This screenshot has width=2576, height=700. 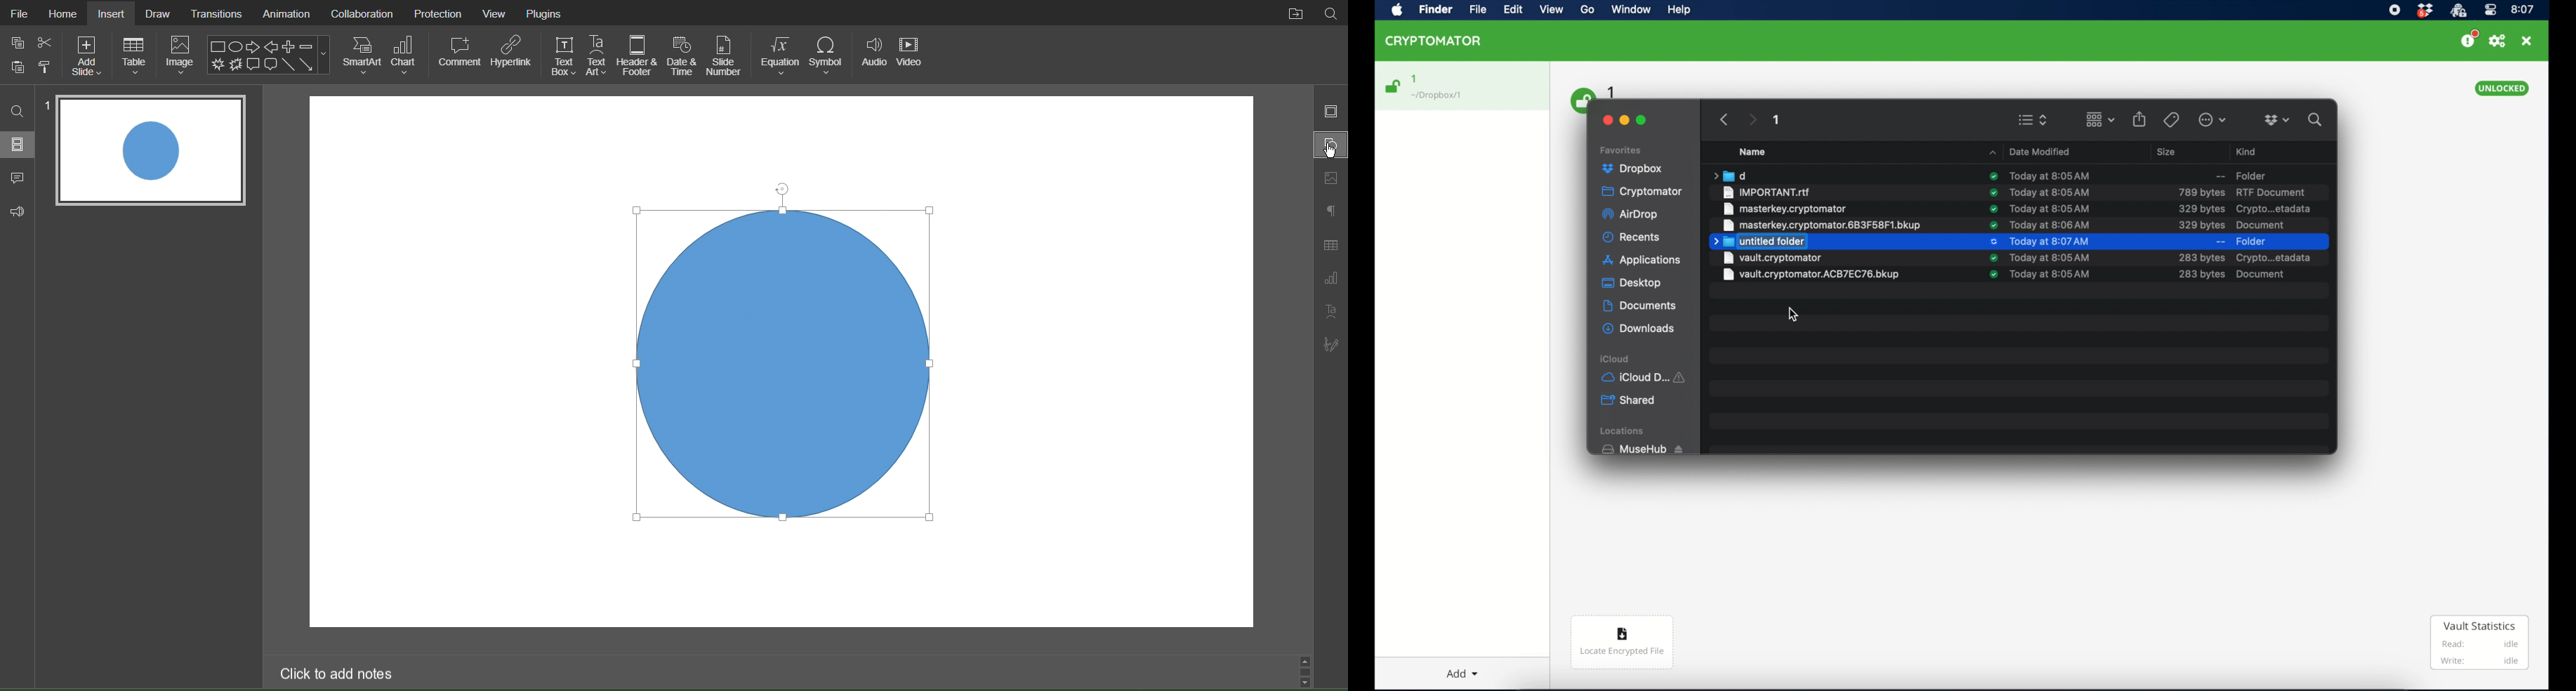 I want to click on Shapes Menu, so click(x=268, y=55).